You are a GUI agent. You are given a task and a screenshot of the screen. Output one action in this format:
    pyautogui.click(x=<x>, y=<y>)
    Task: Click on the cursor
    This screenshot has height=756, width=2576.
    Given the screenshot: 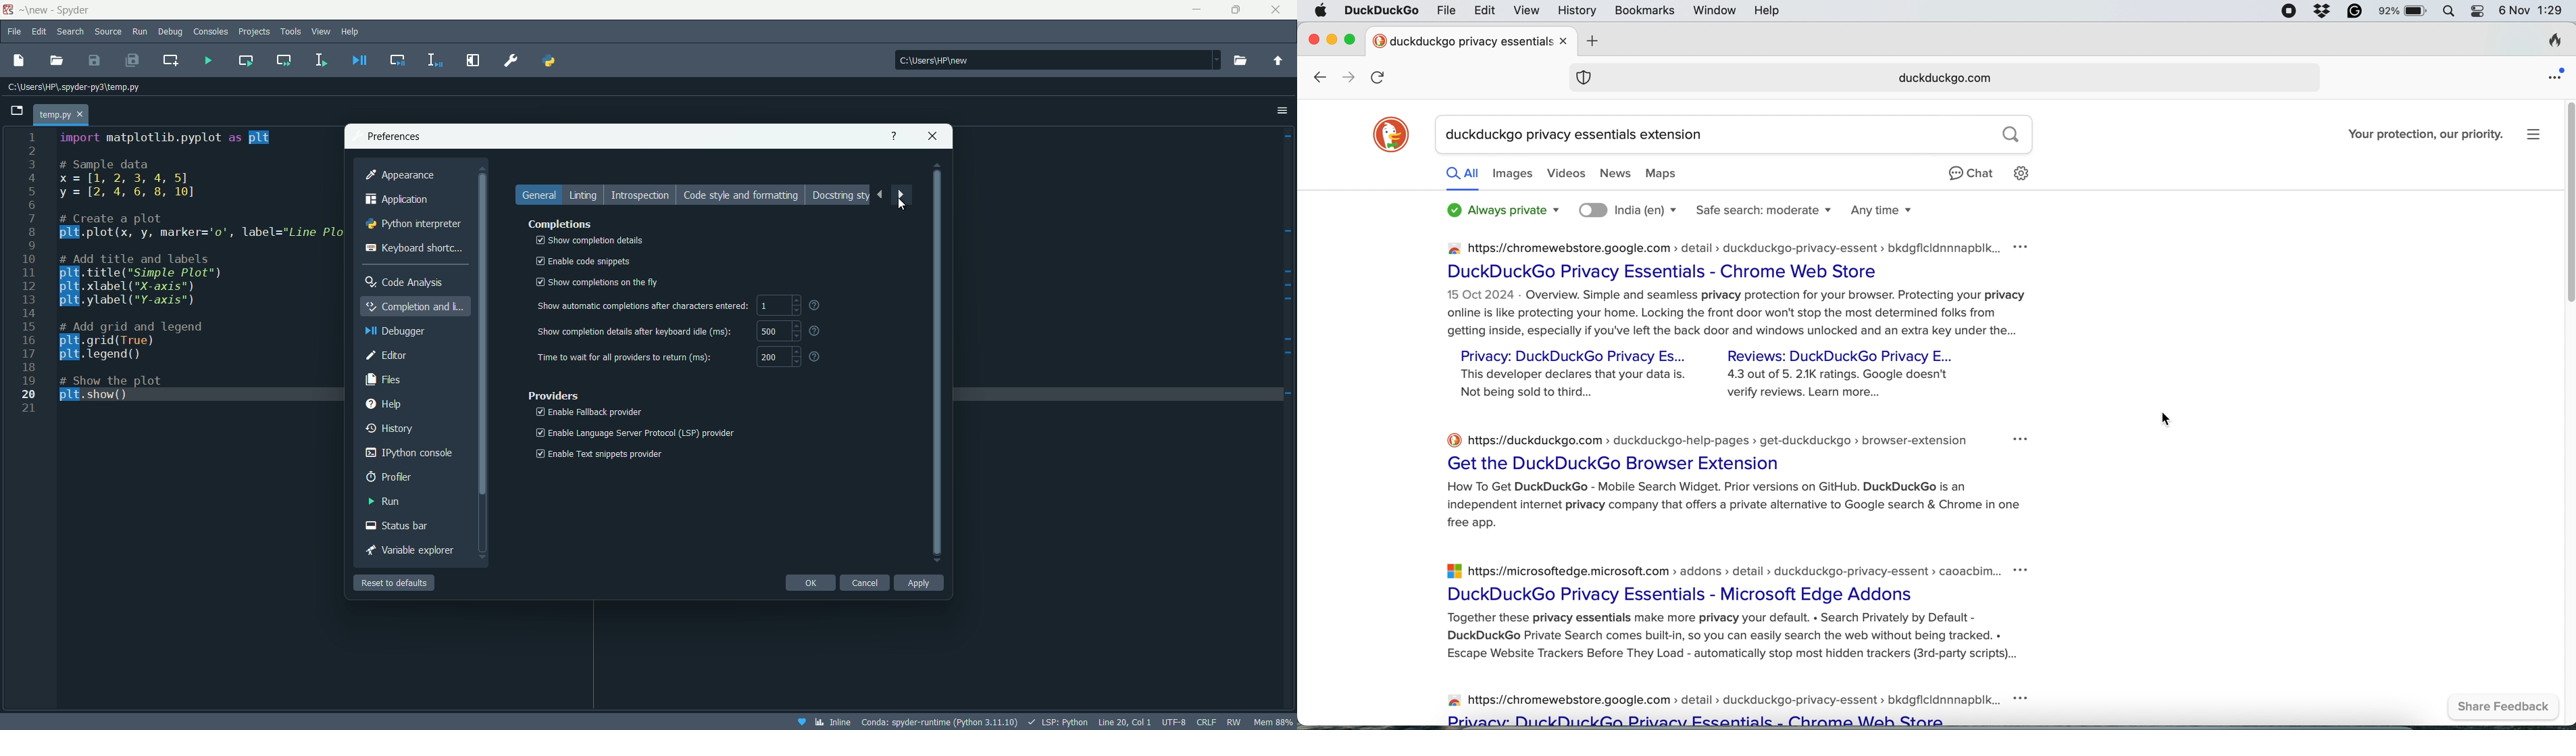 What is the action you would take?
    pyautogui.click(x=902, y=205)
    